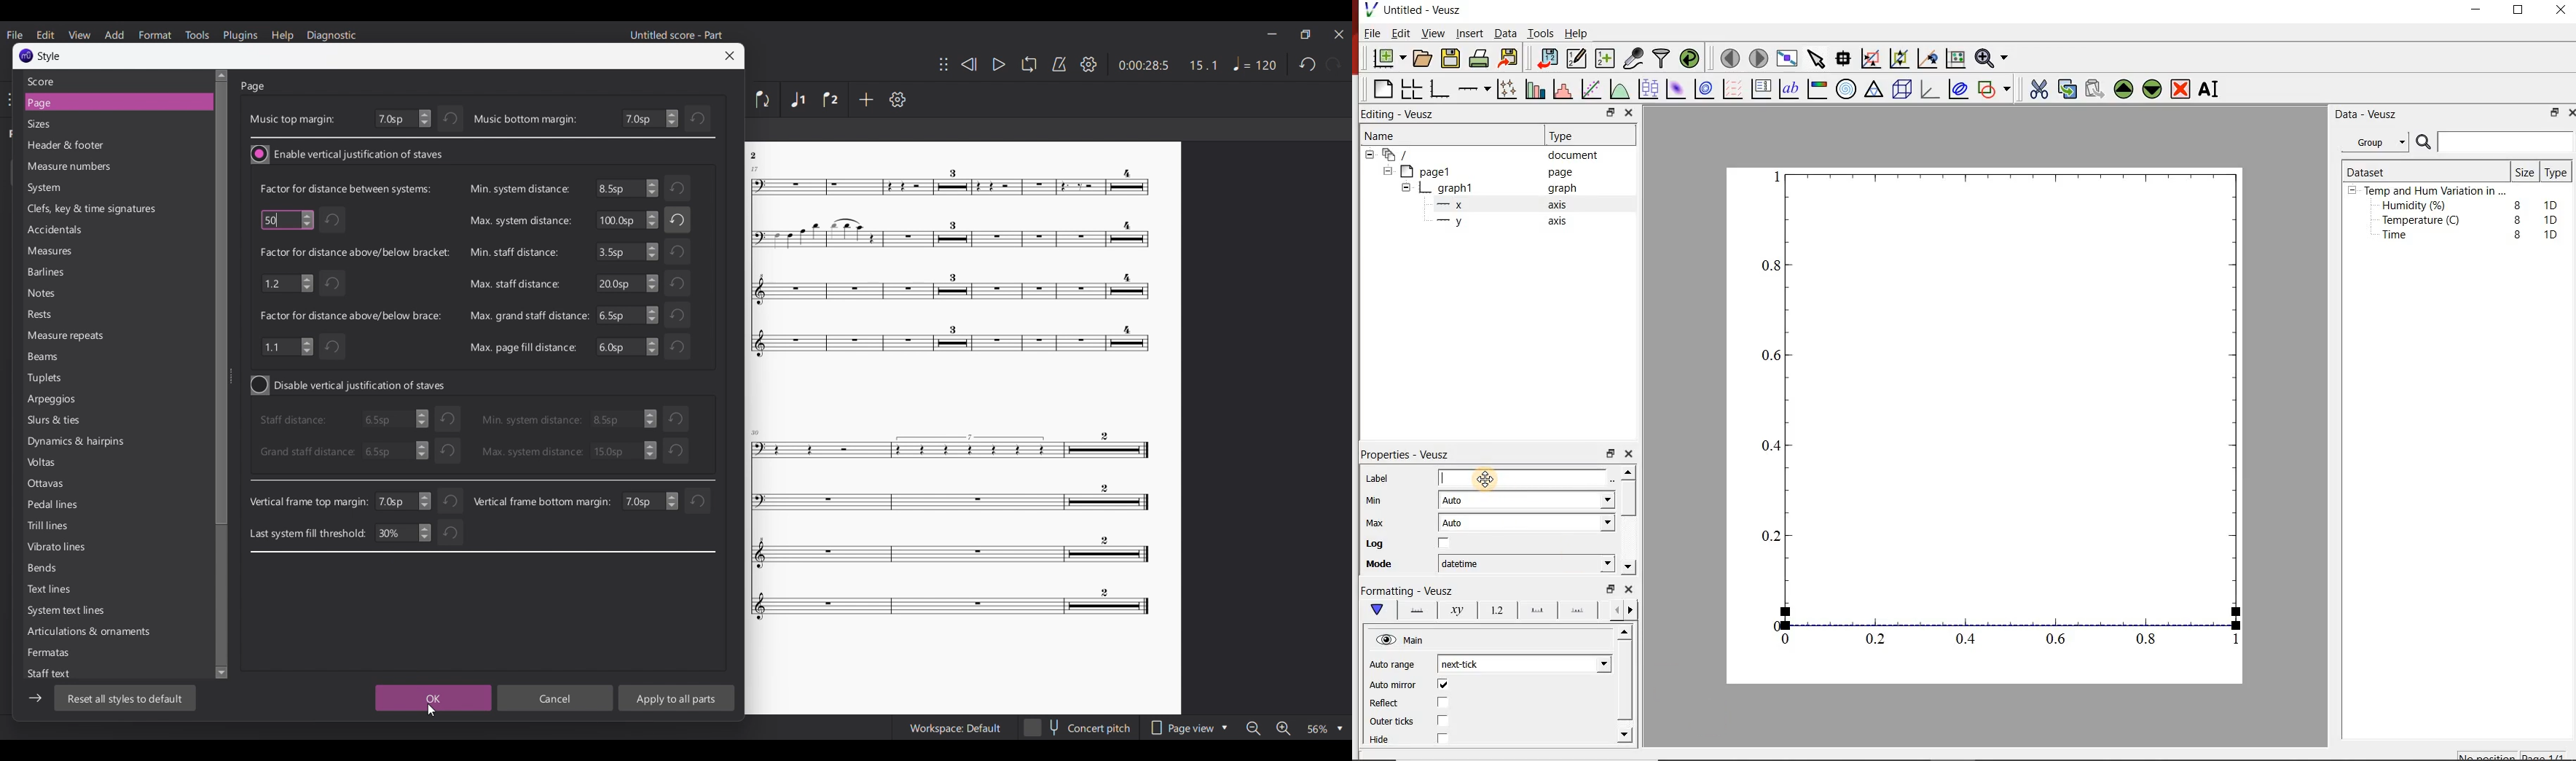 The height and width of the screenshot is (784, 2576). Describe the element at coordinates (403, 119) in the screenshot. I see `Top margin settings` at that location.